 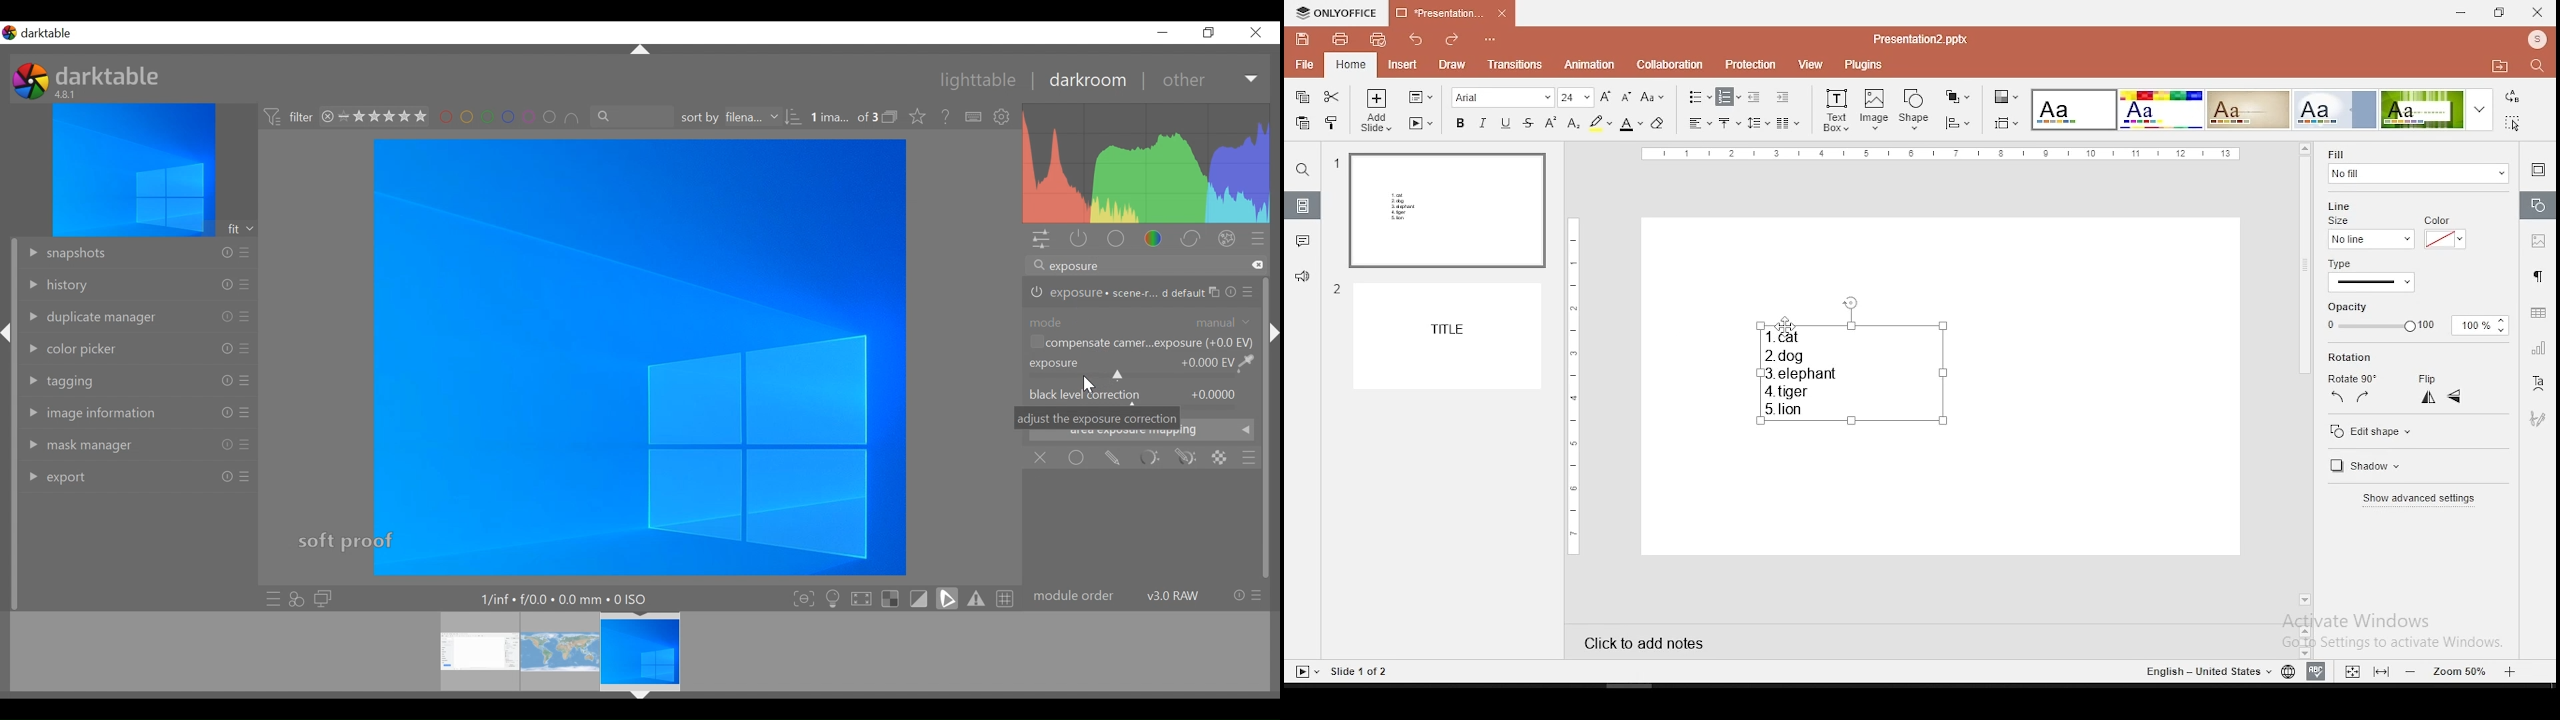 What do you see at coordinates (1759, 122) in the screenshot?
I see `spacing` at bounding box center [1759, 122].